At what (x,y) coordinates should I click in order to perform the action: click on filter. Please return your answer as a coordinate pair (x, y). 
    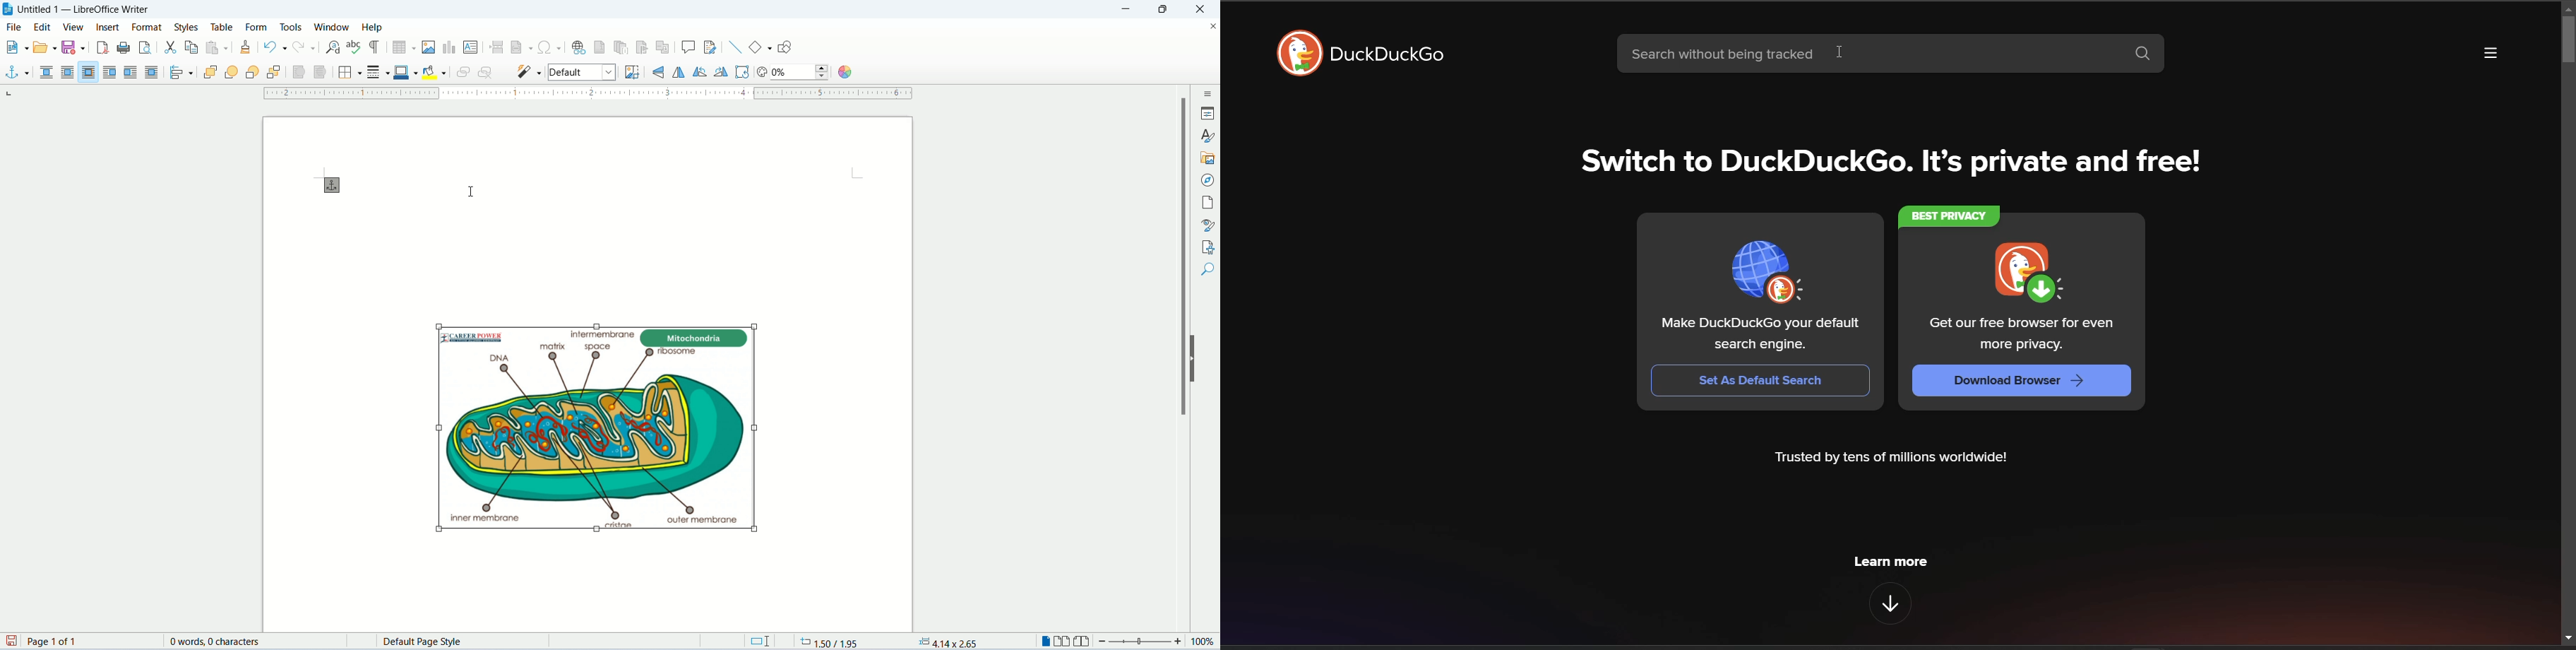
    Looking at the image, I should click on (530, 71).